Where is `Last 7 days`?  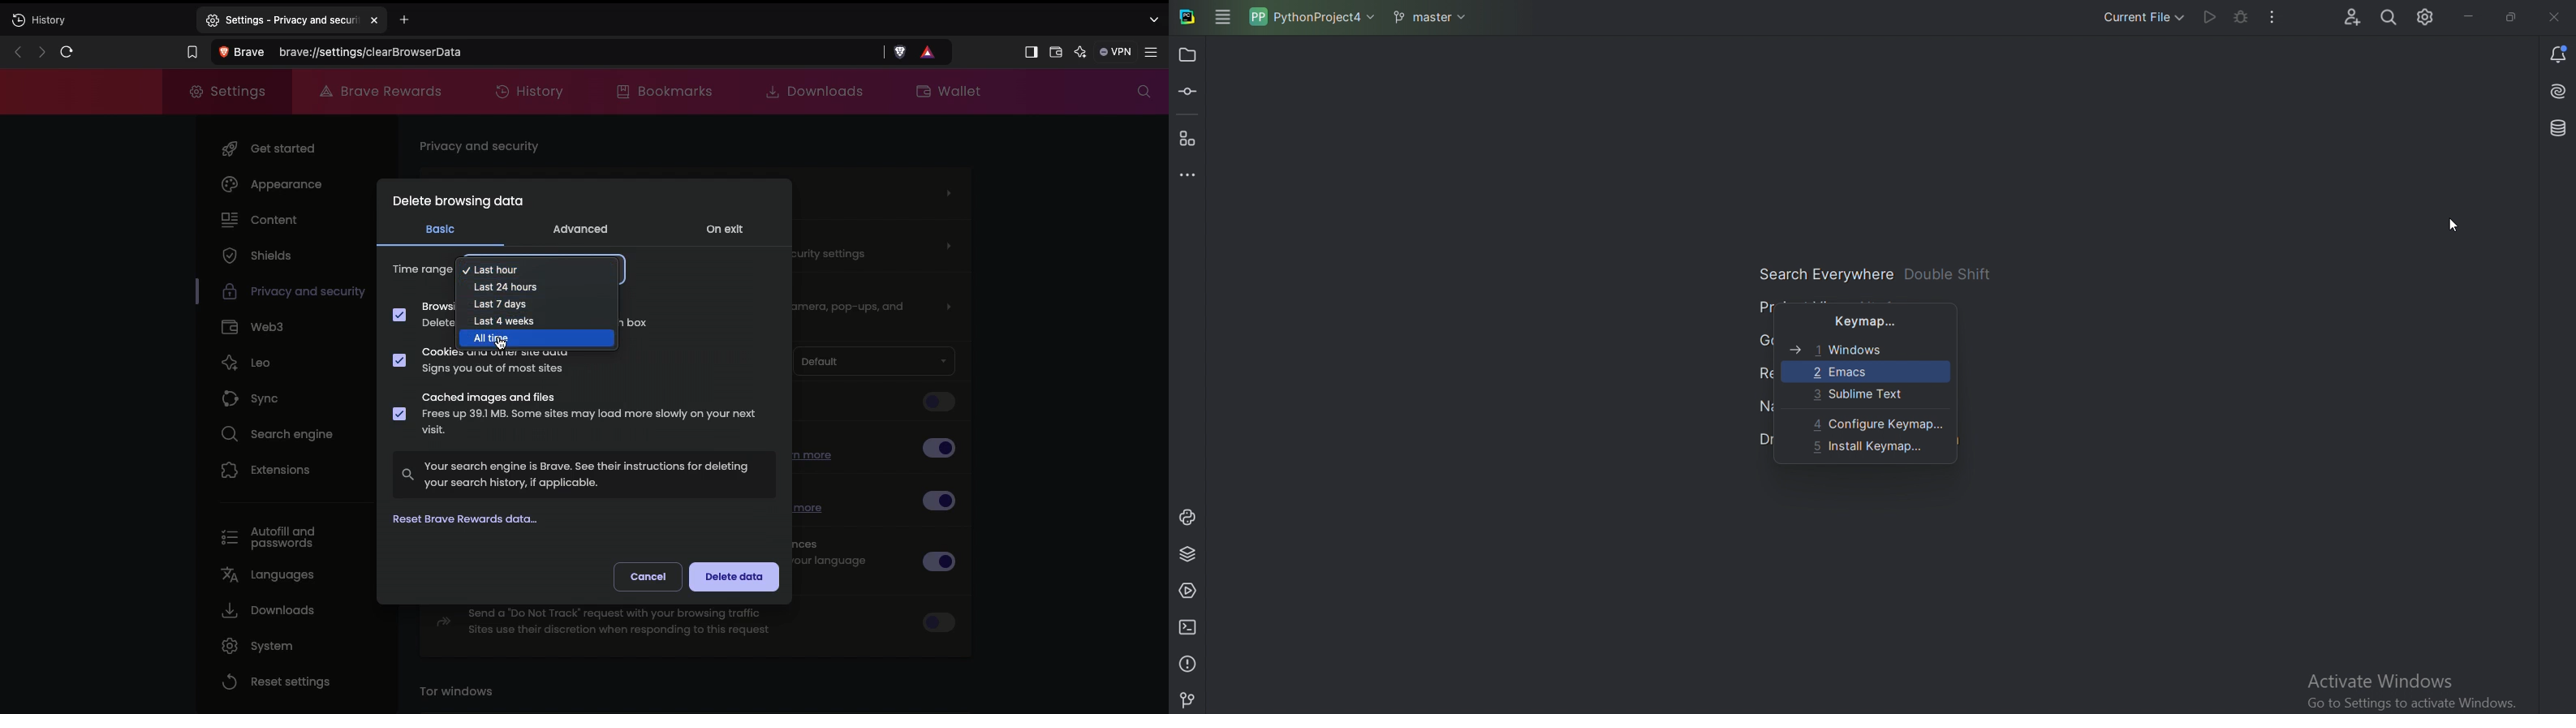 Last 7 days is located at coordinates (502, 305).